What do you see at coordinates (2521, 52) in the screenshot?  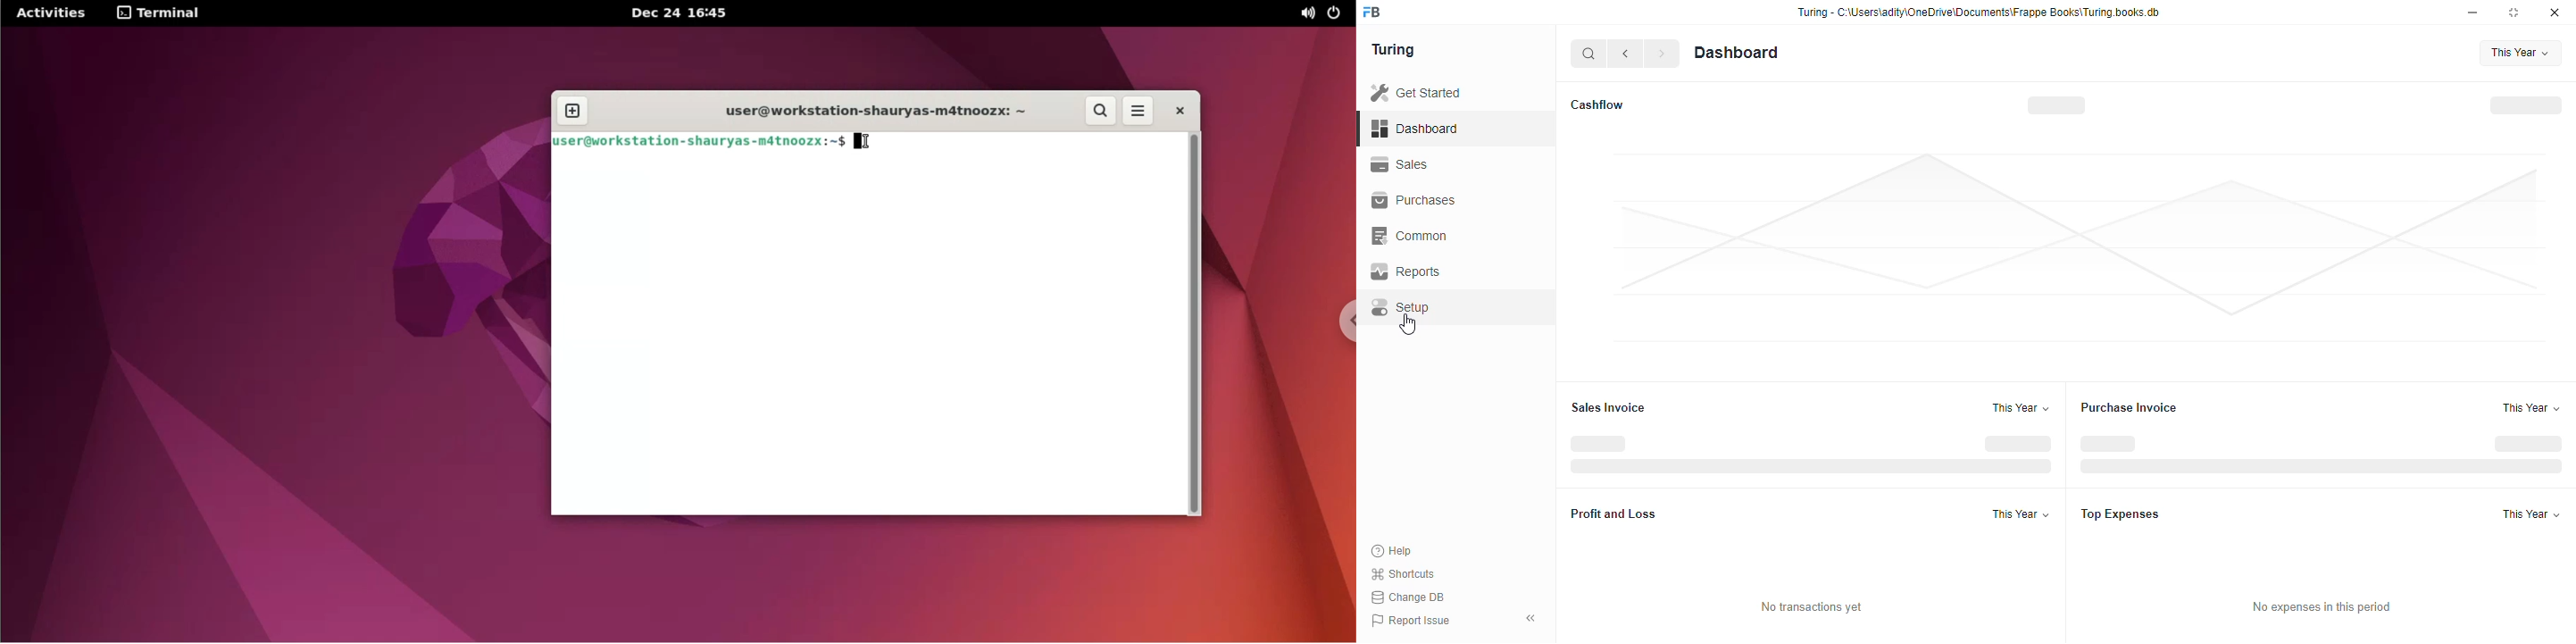 I see `This Year` at bounding box center [2521, 52].